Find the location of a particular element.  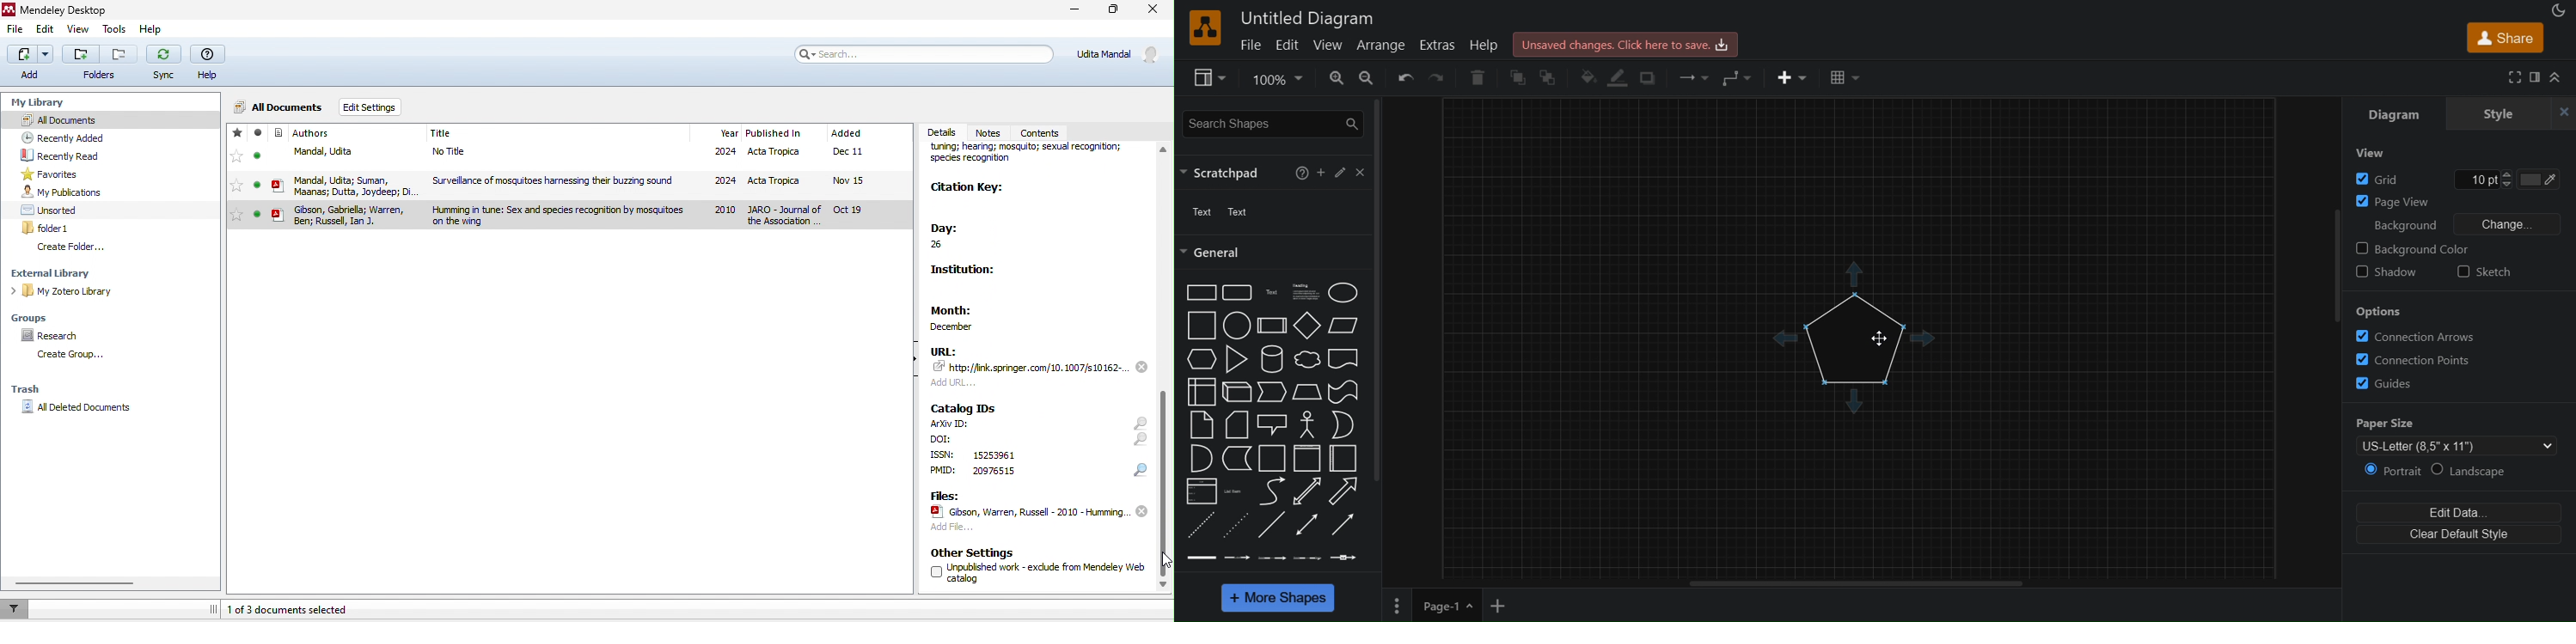

delete is located at coordinates (1477, 77).